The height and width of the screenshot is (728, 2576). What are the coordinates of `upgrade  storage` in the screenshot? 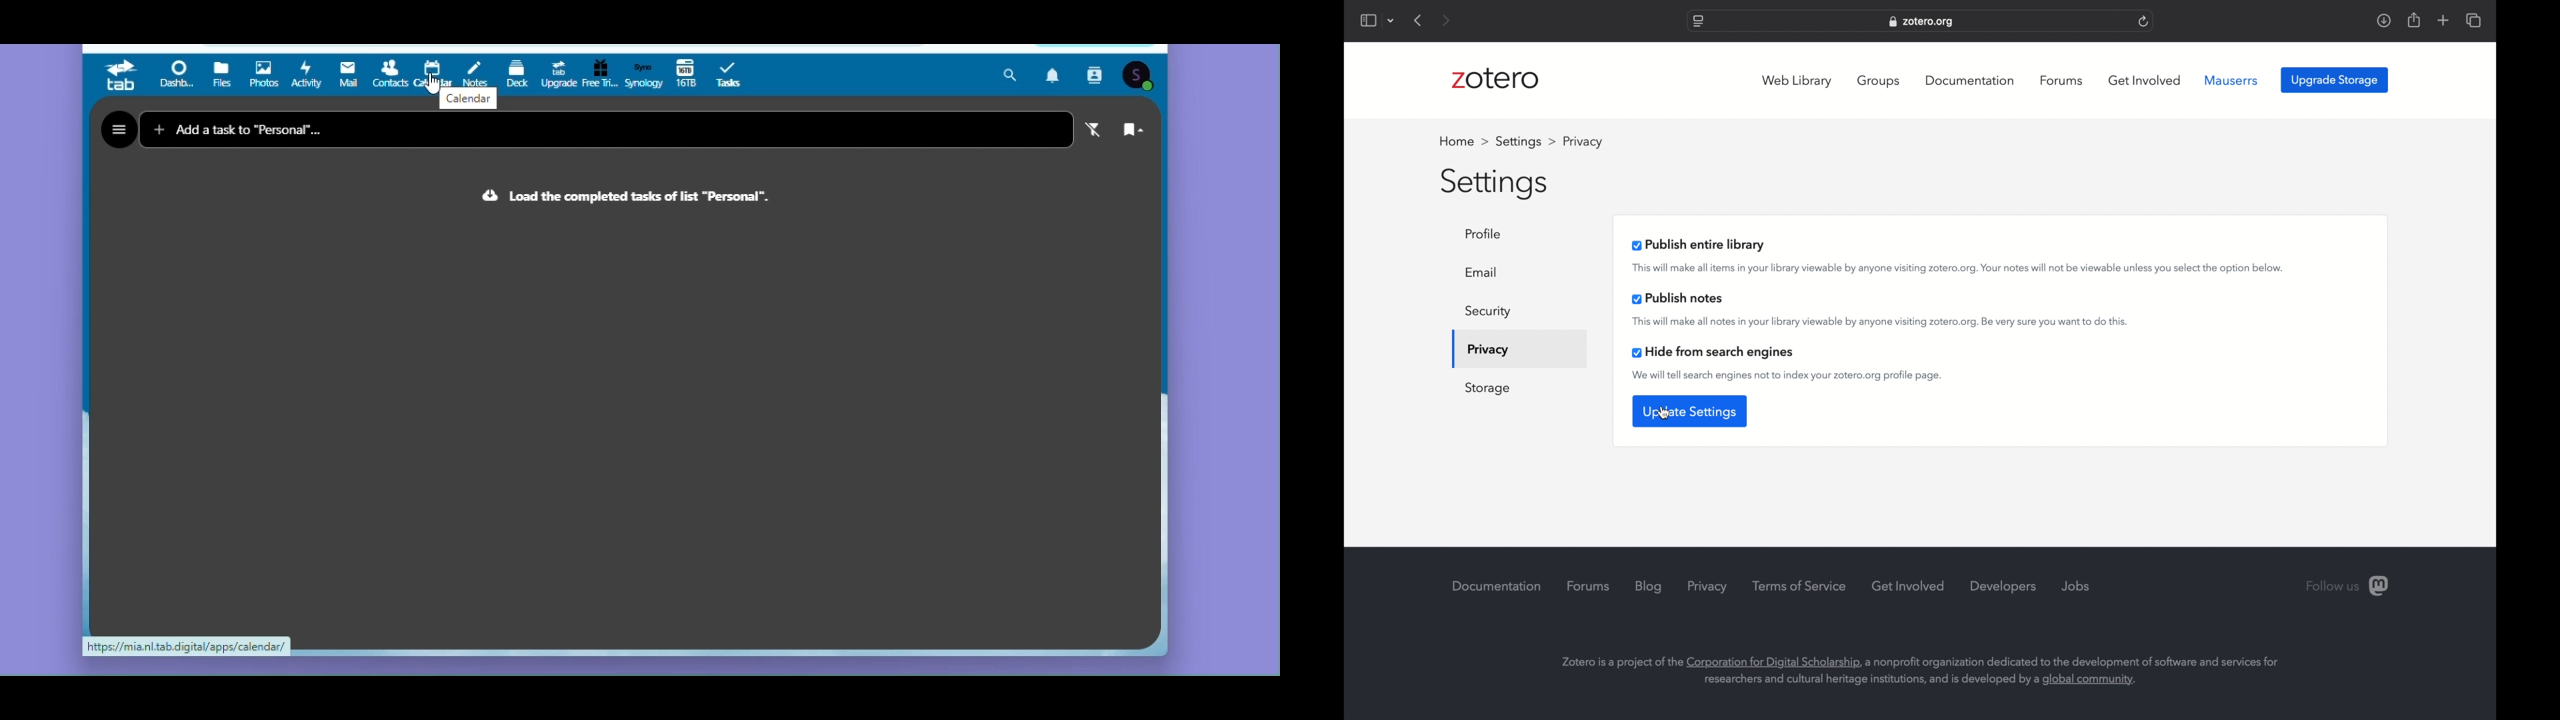 It's located at (2335, 80).